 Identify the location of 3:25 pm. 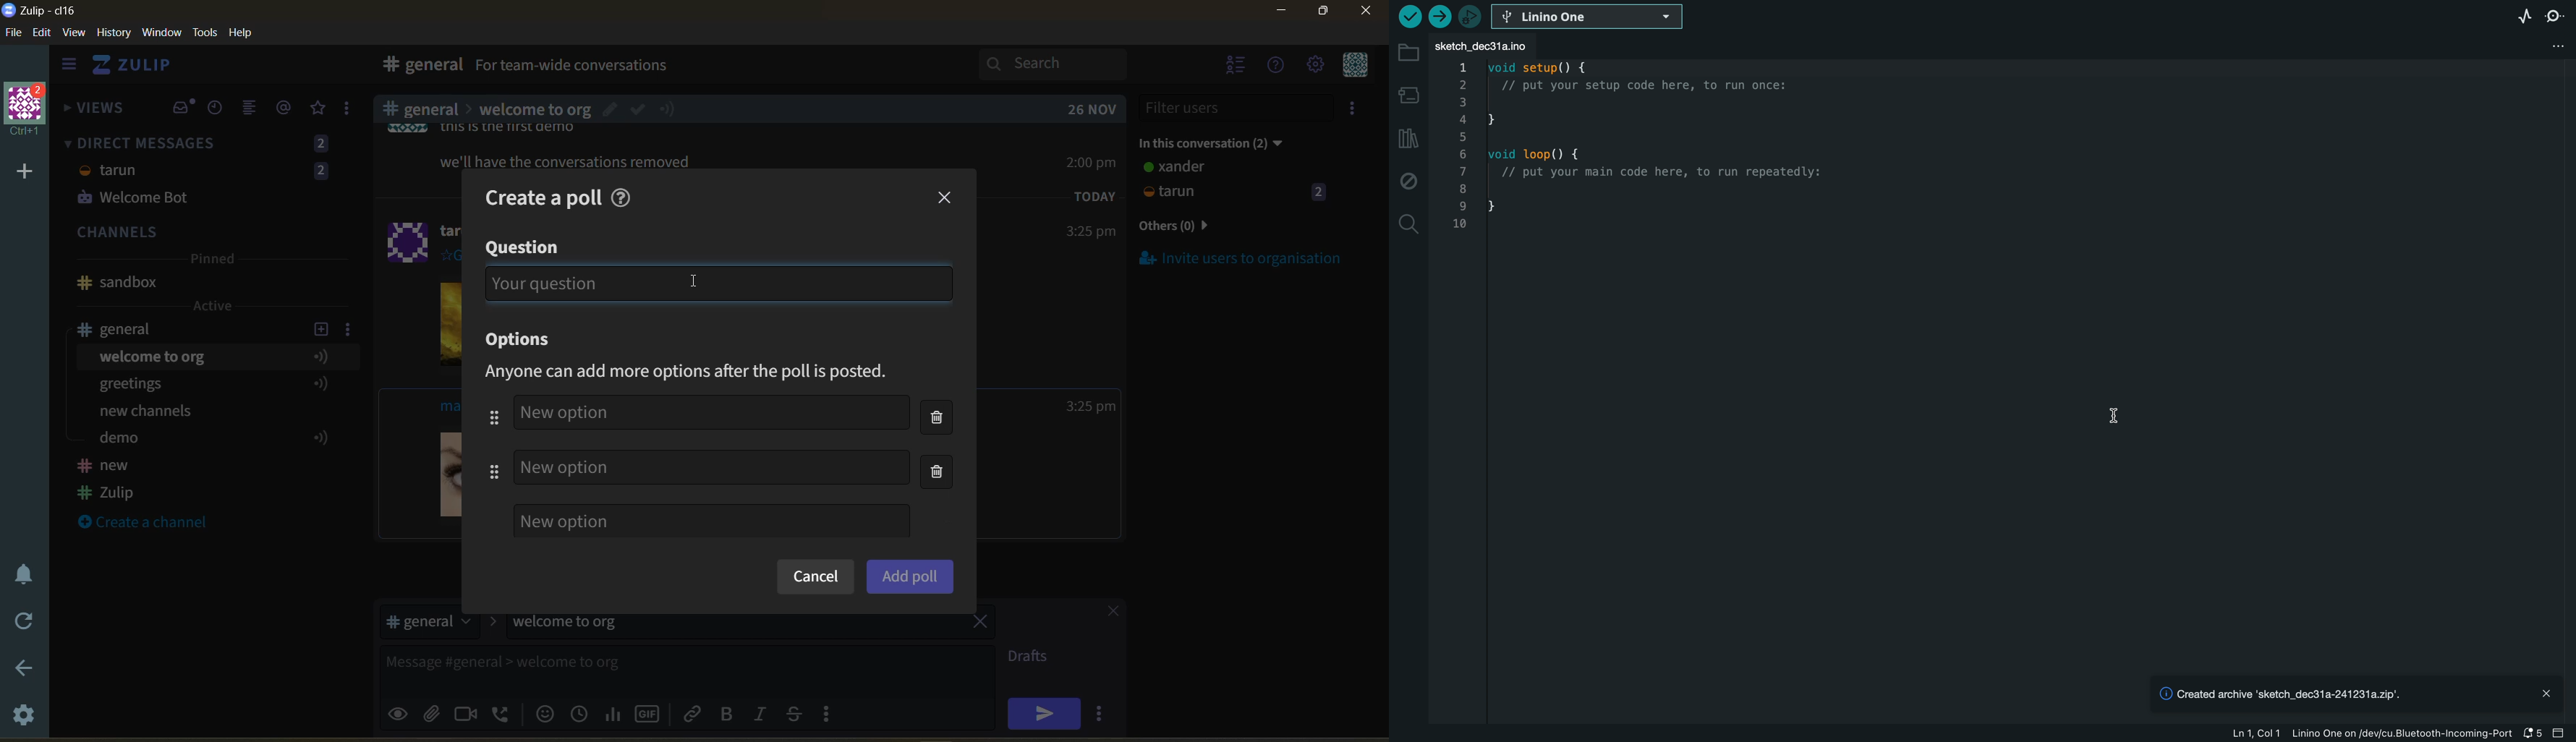
(1091, 406).